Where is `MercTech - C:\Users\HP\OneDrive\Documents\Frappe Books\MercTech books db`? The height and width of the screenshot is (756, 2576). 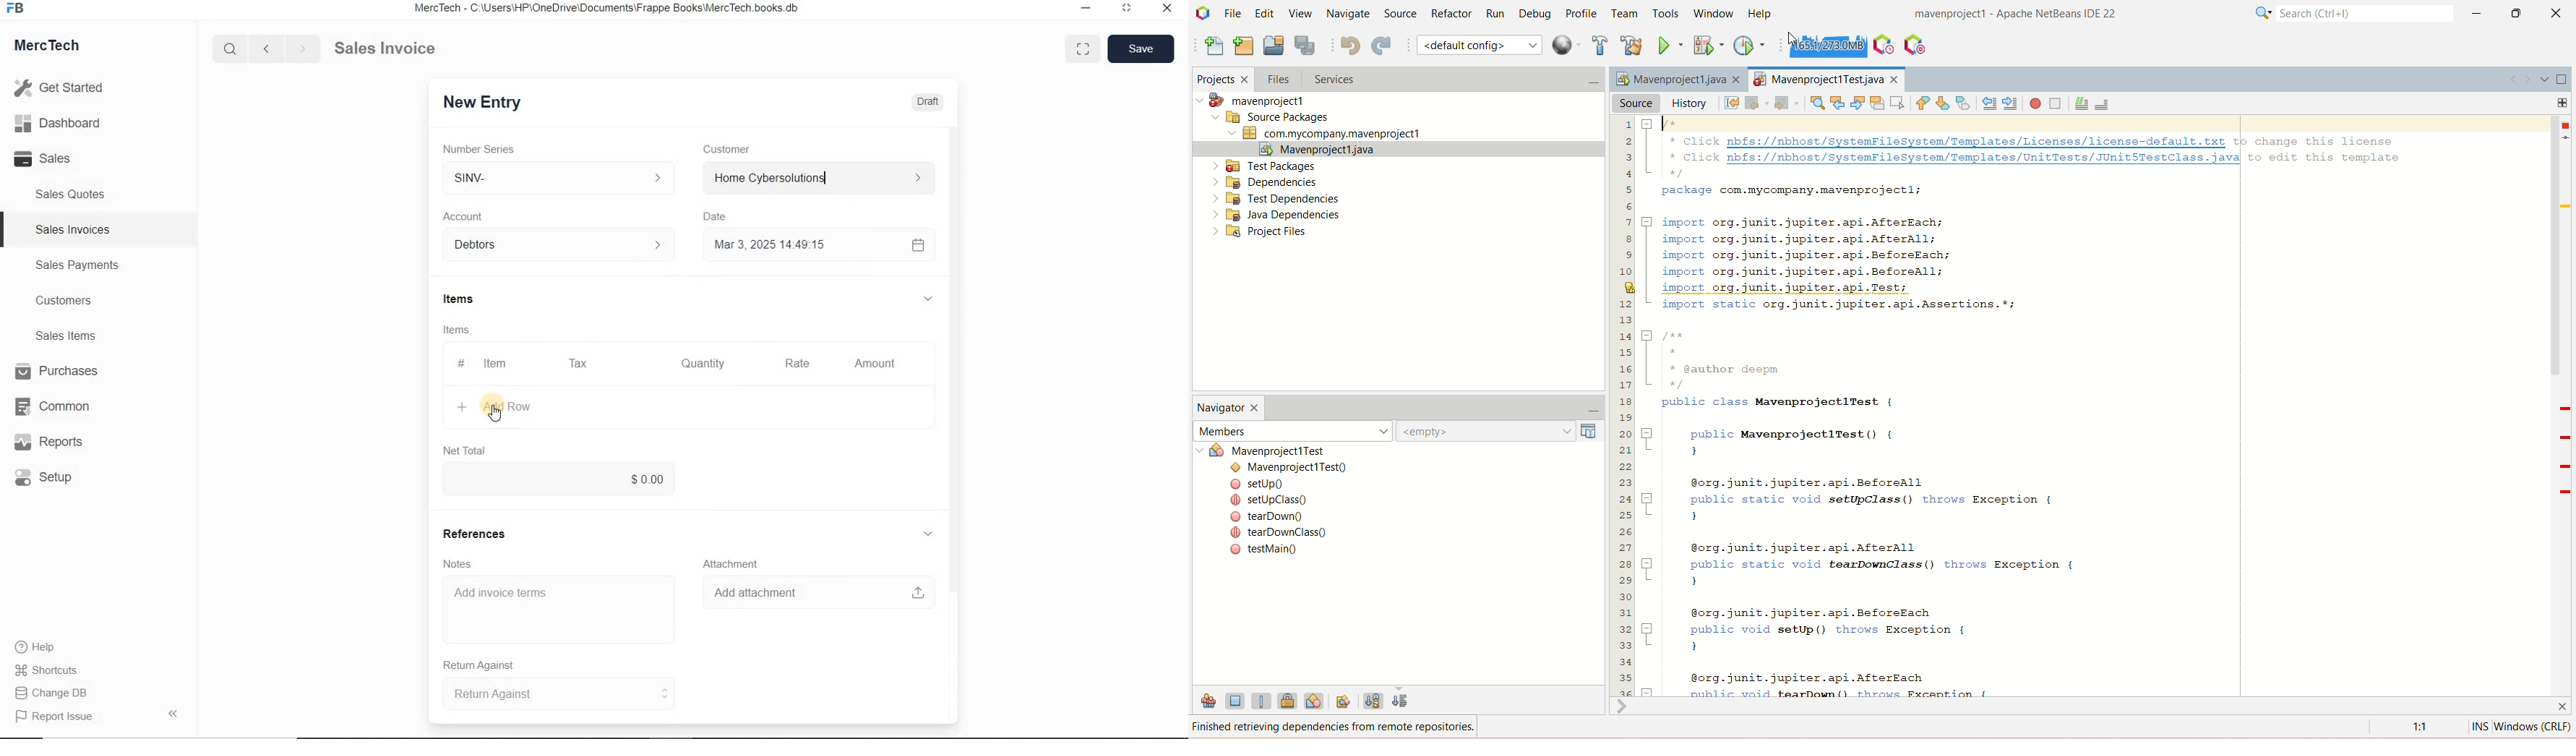 MercTech - C:\Users\HP\OneDrive\Documents\Frappe Books\MercTech books db is located at coordinates (608, 8).